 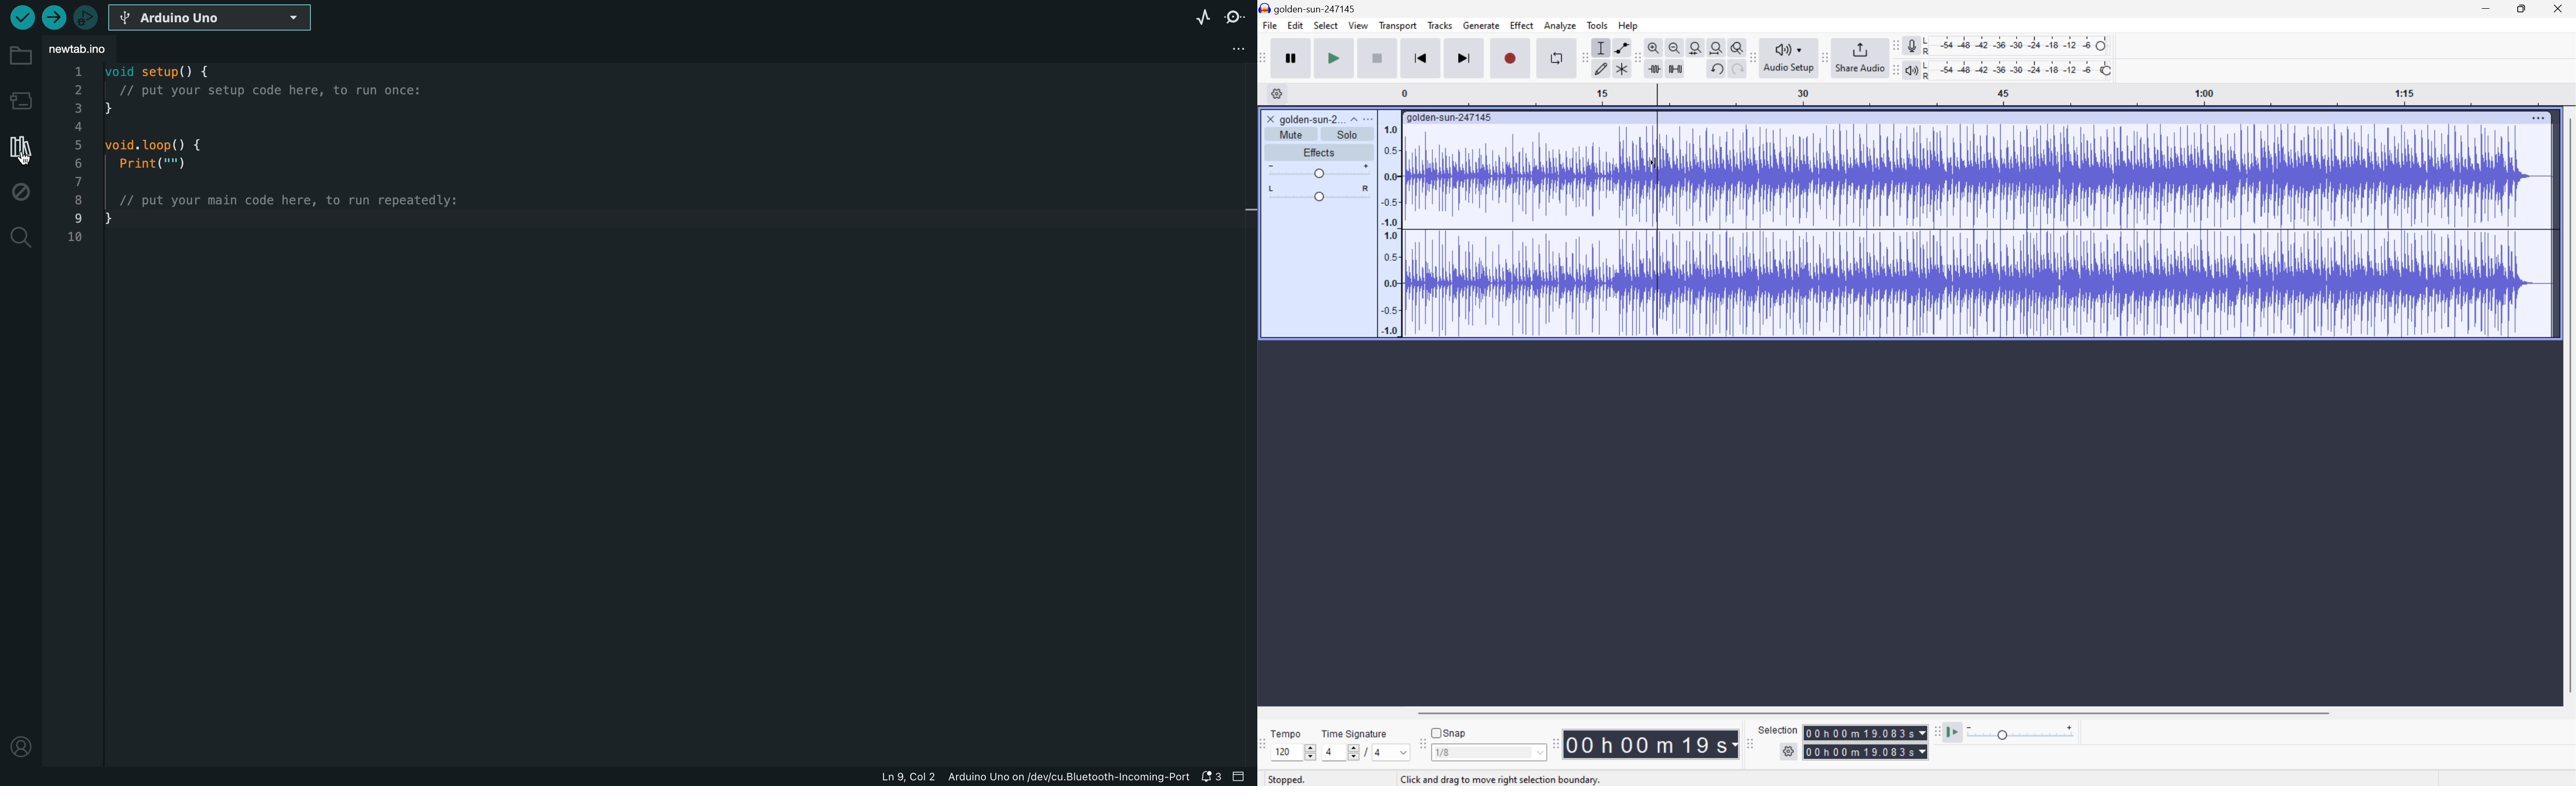 I want to click on settings, so click(x=1276, y=93).